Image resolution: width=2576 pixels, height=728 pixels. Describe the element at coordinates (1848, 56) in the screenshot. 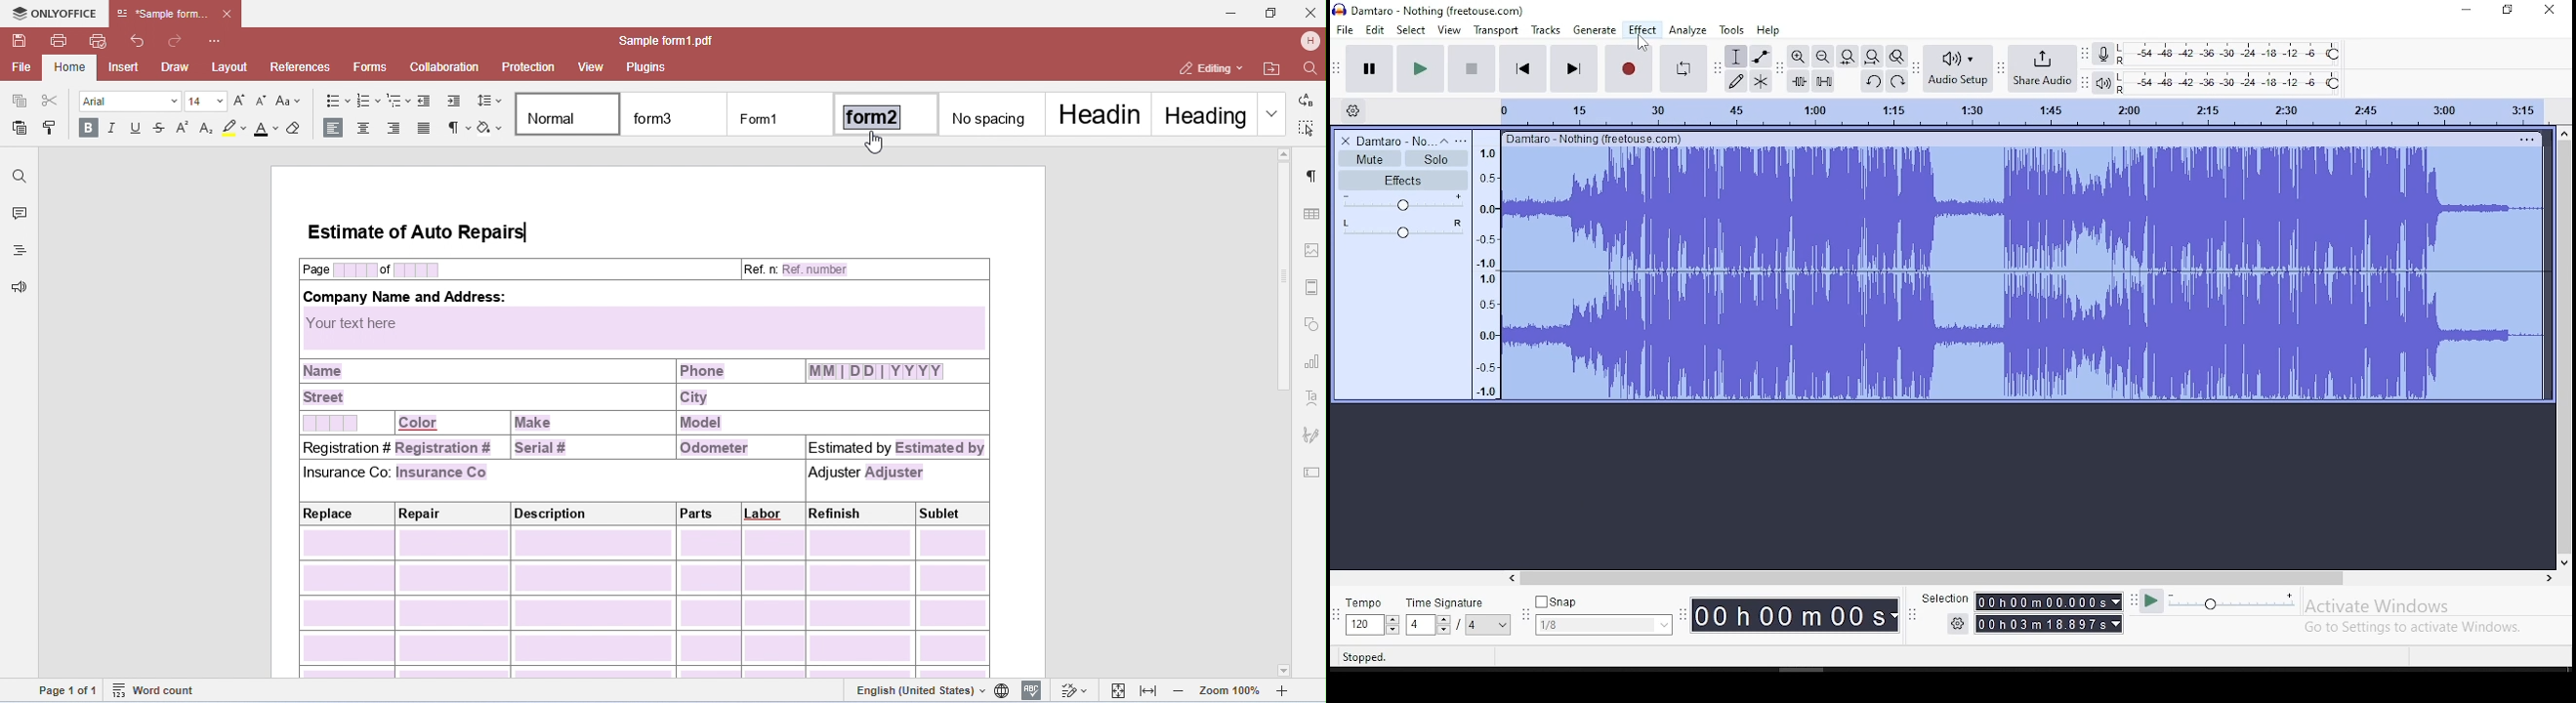

I see `fit file to width` at that location.